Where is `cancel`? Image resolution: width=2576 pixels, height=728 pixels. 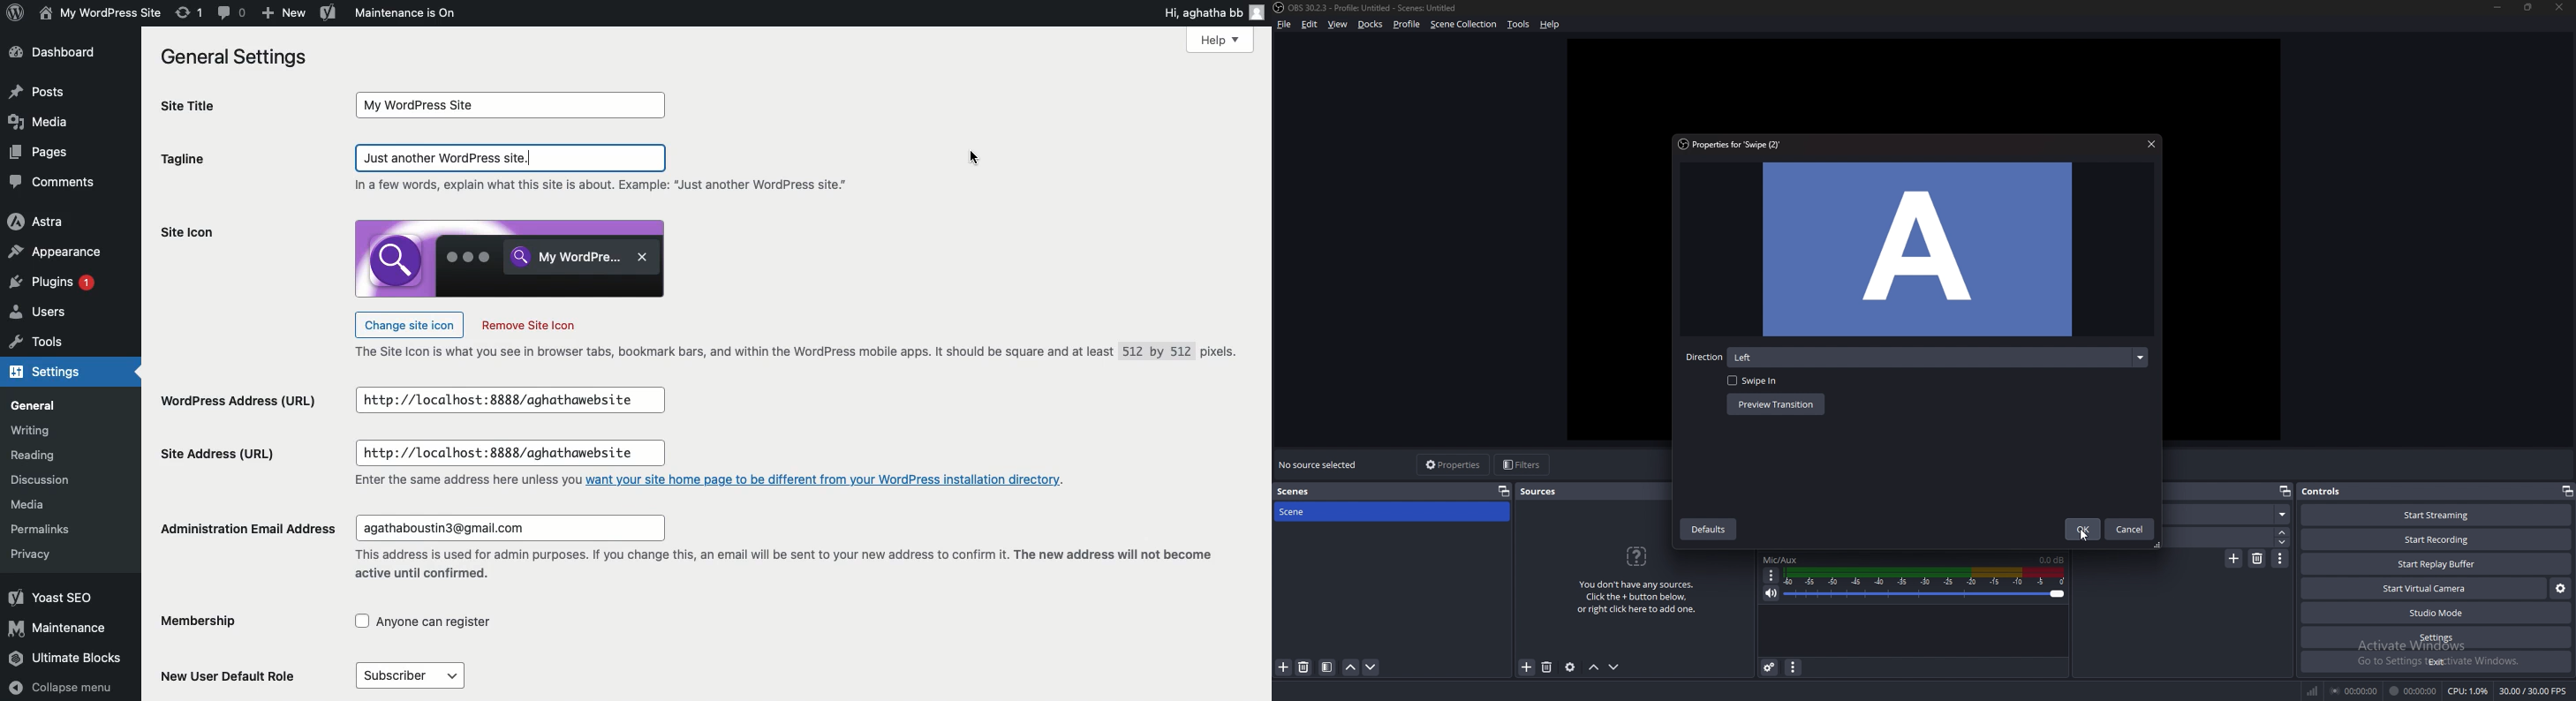 cancel is located at coordinates (2130, 530).